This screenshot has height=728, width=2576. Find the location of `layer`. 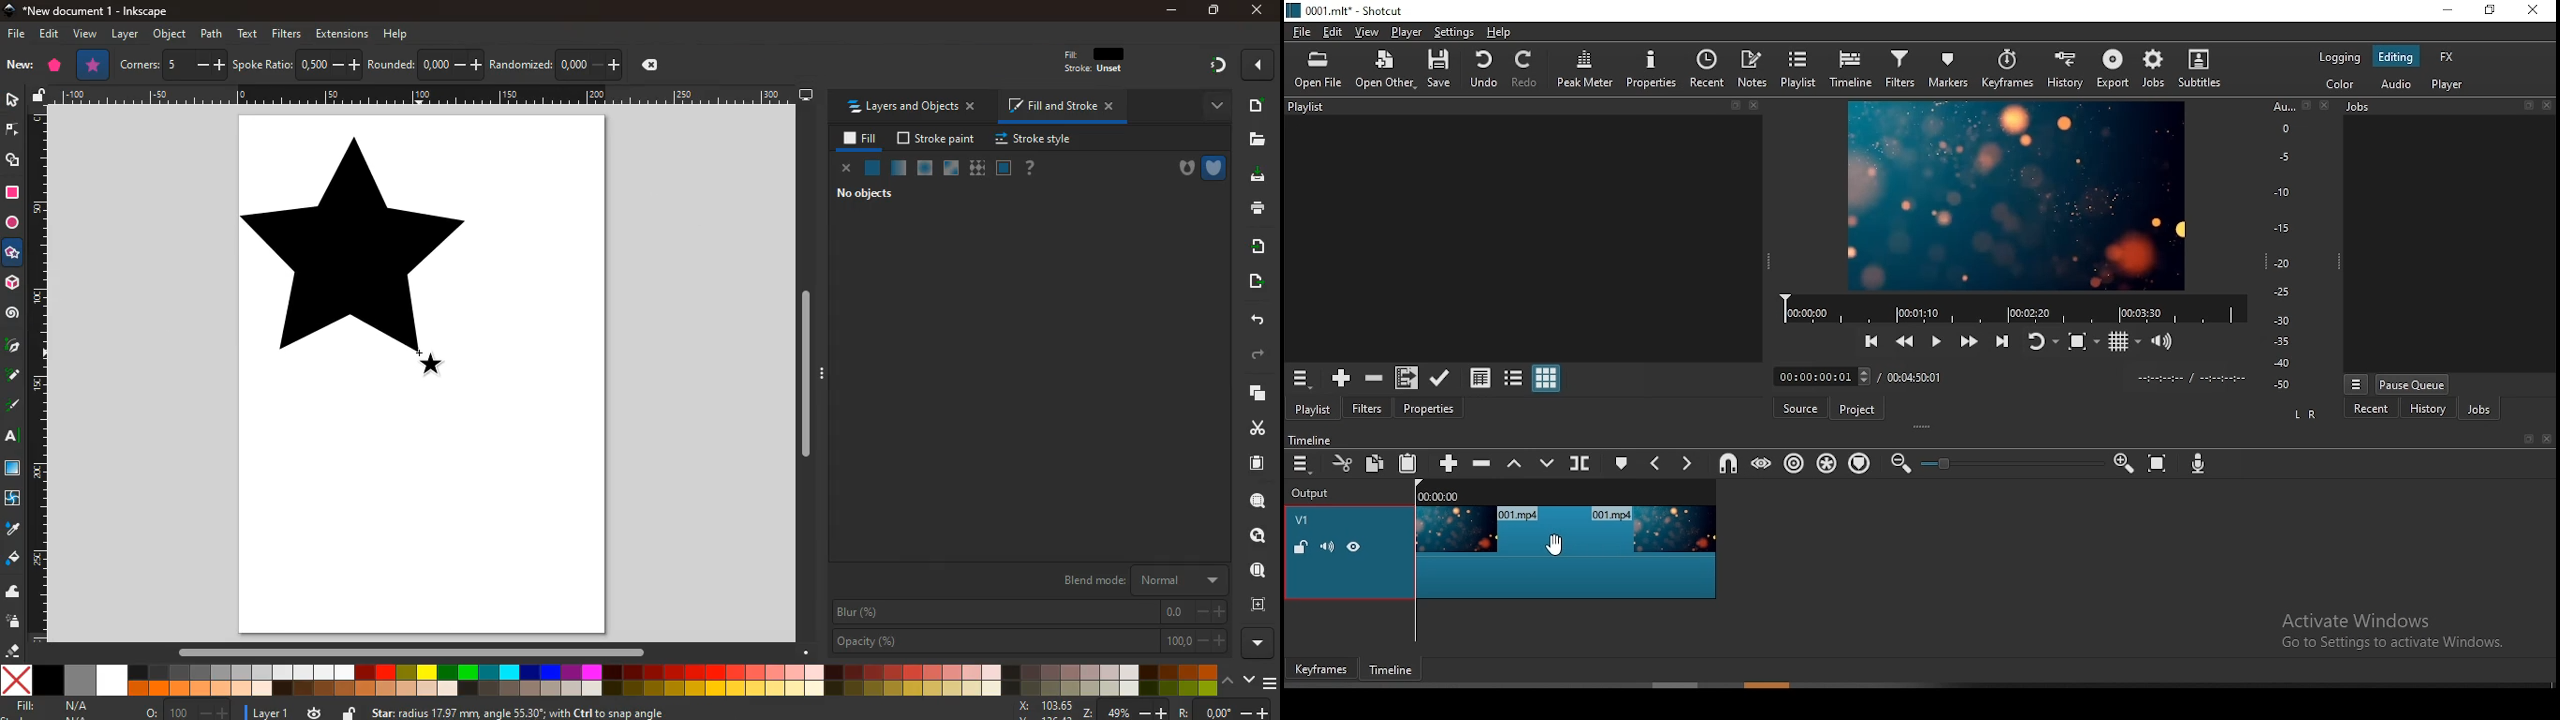

layer is located at coordinates (123, 35).